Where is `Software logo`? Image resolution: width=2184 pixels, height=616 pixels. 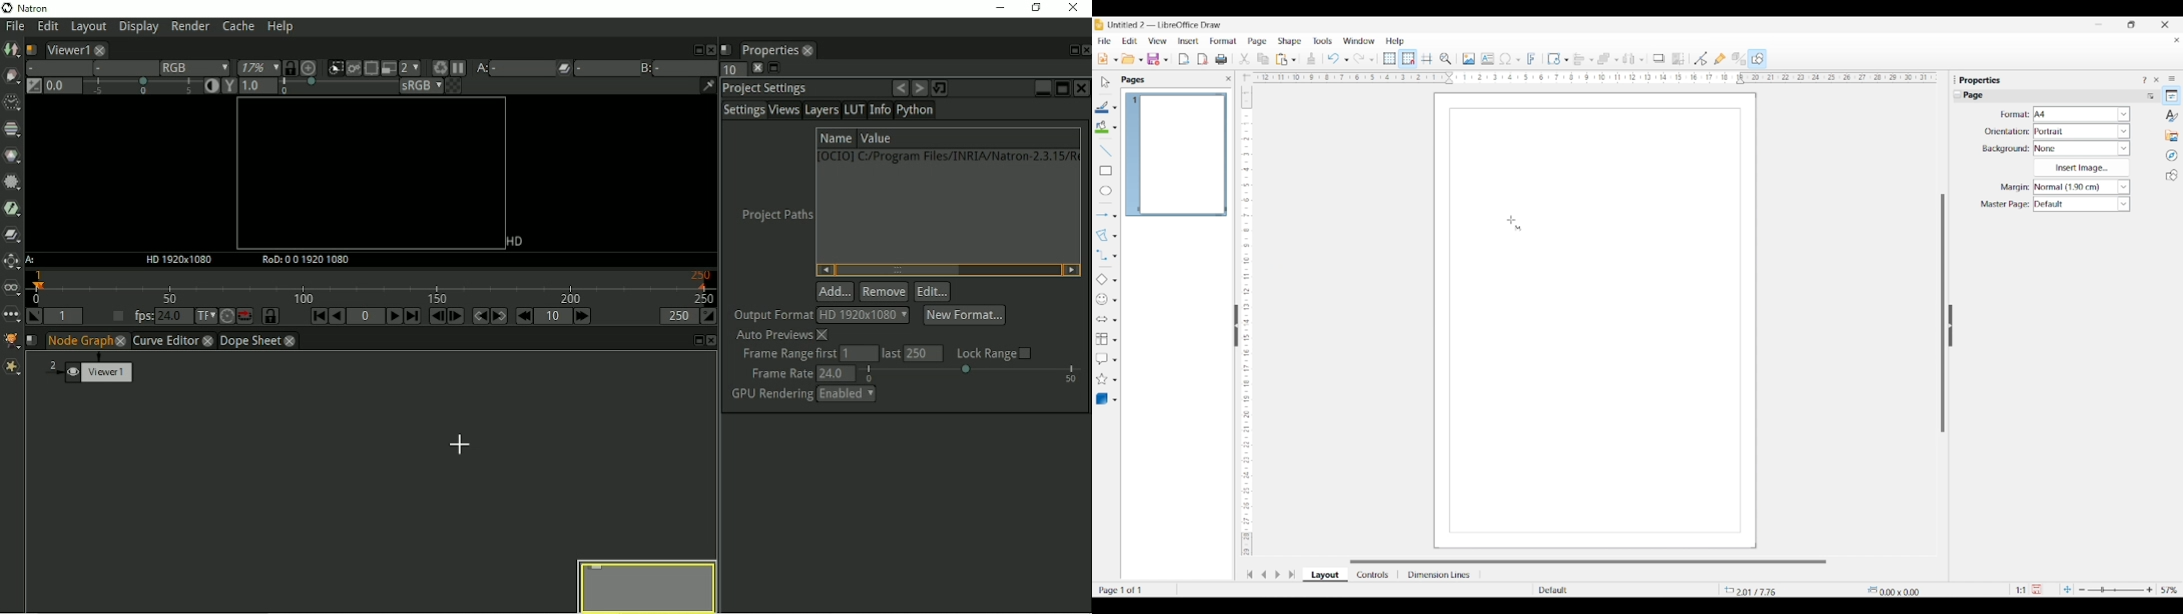 Software logo is located at coordinates (1099, 24).